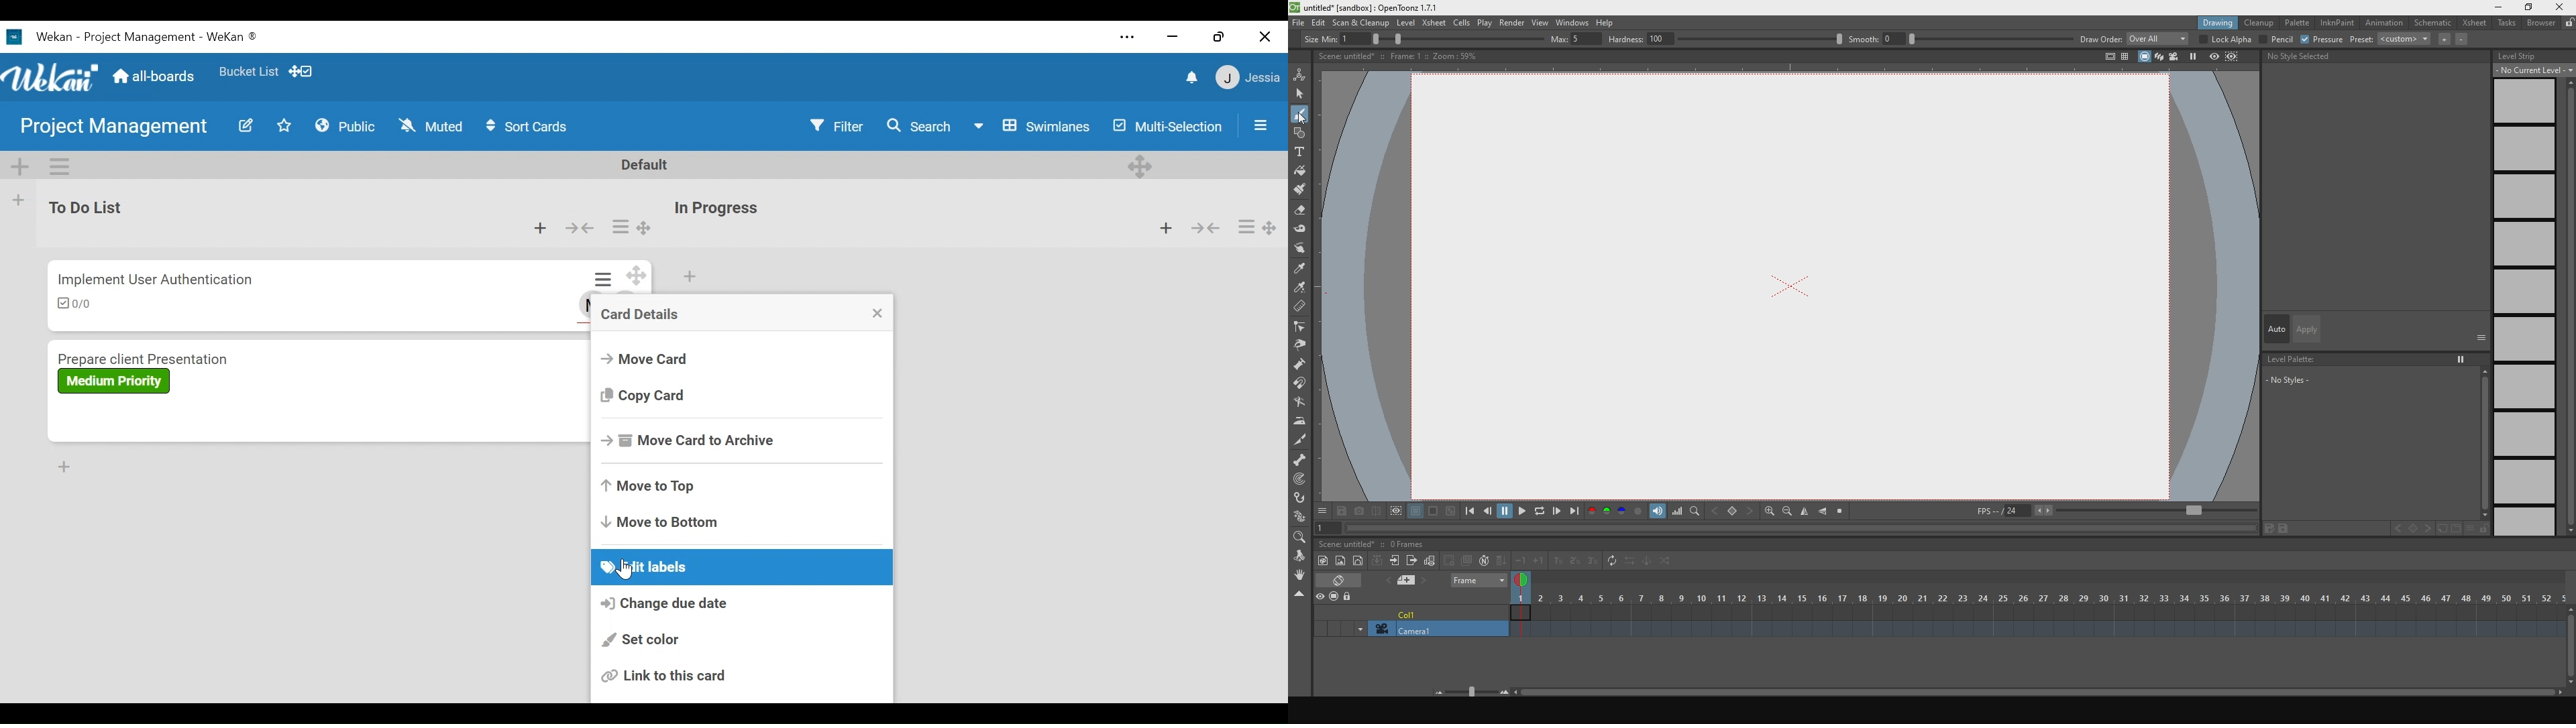 Image resolution: width=2576 pixels, height=728 pixels. I want to click on apply, so click(2306, 327).